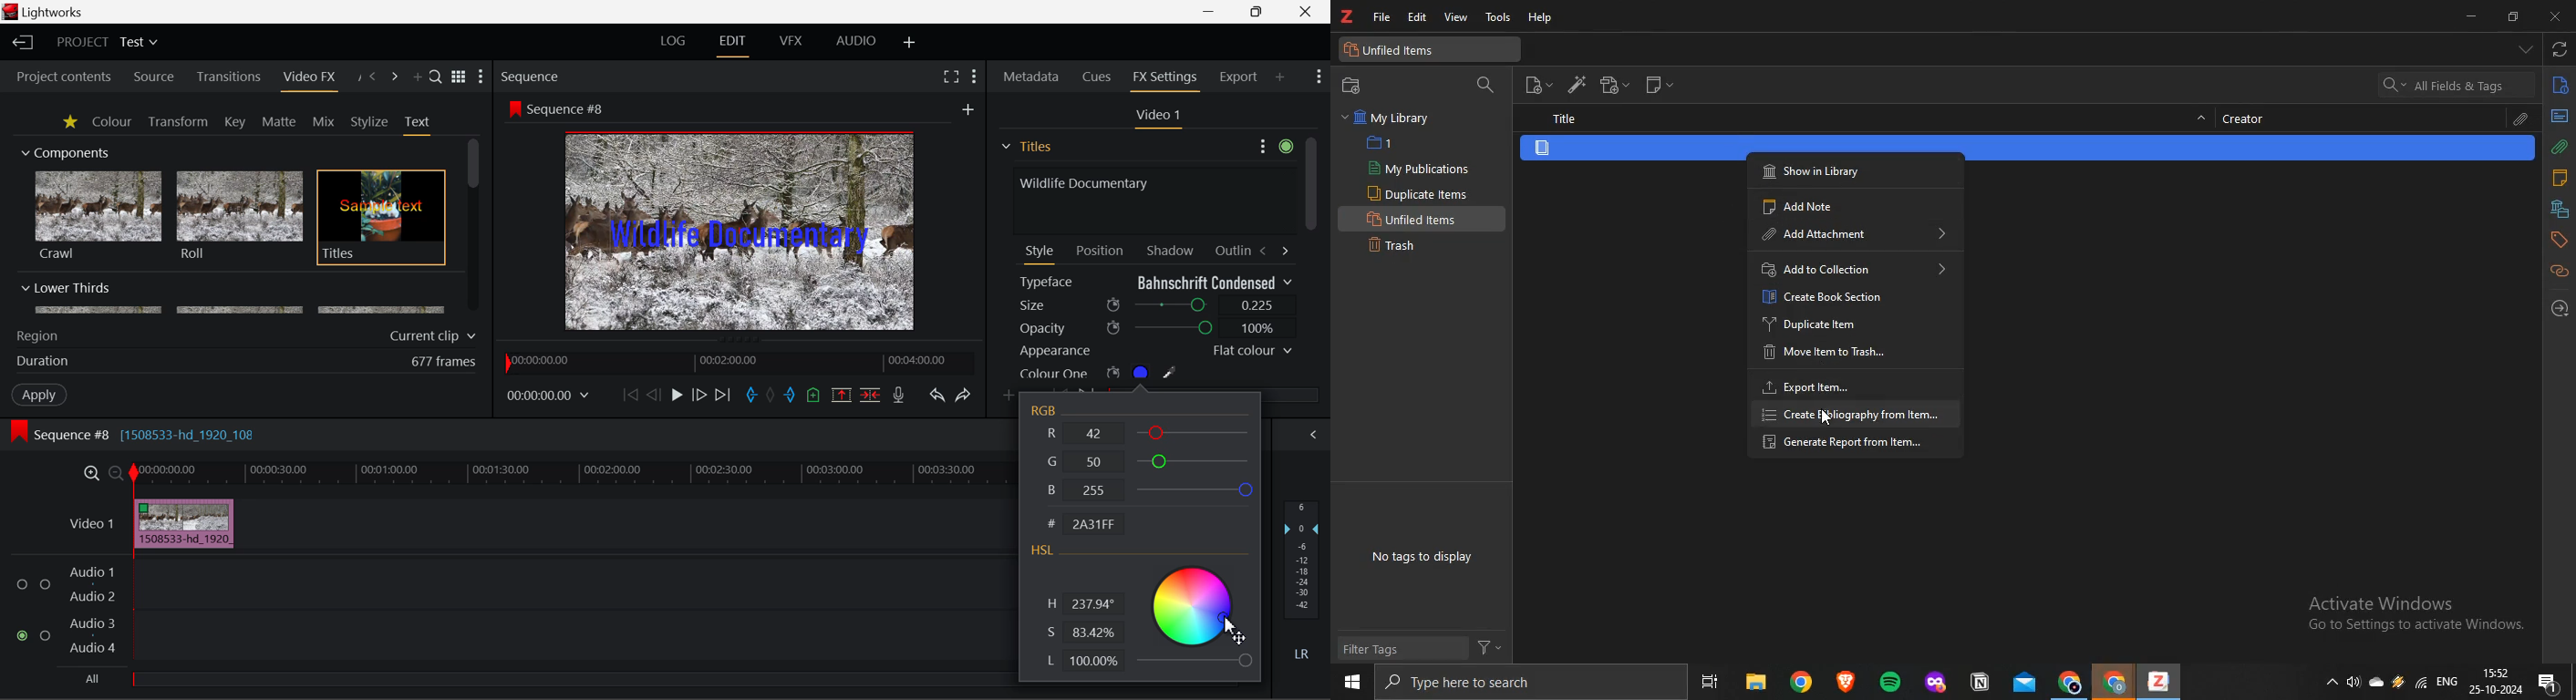 This screenshot has width=2576, height=700. Describe the element at coordinates (1194, 615) in the screenshot. I see `Color Selector` at that location.